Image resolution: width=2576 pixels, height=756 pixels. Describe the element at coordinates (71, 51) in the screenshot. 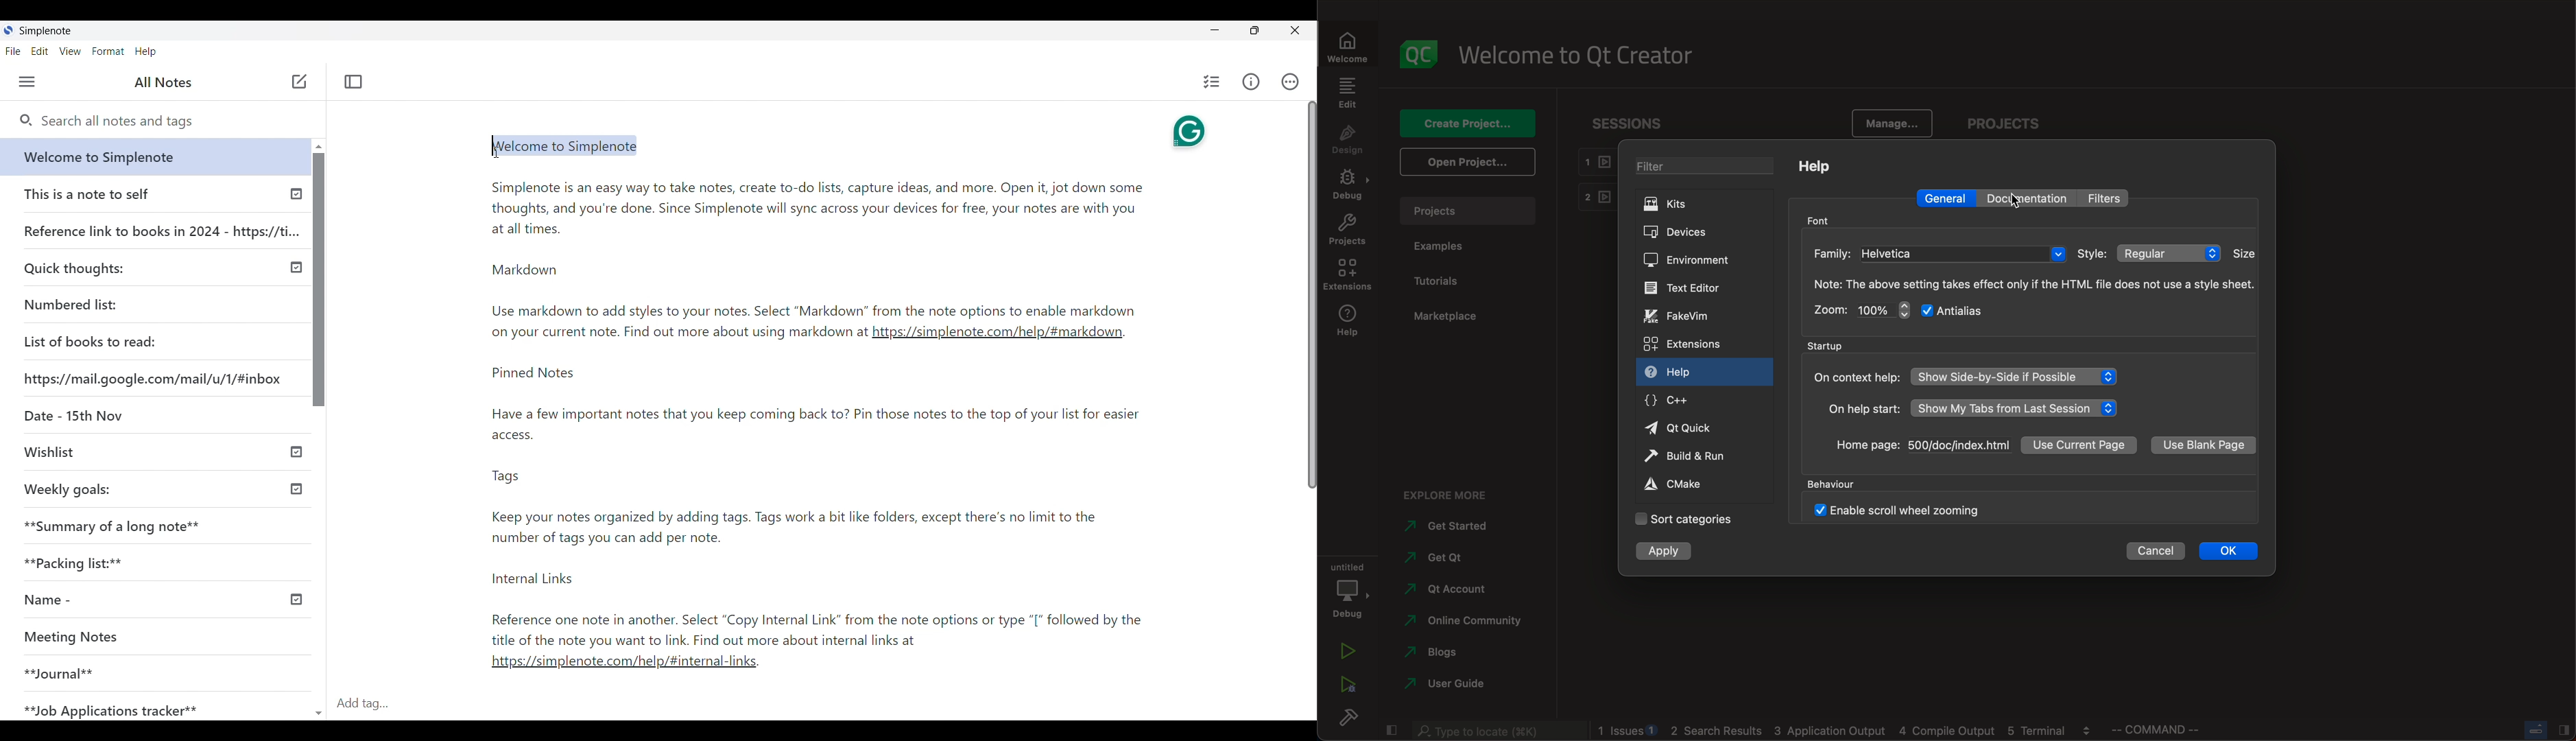

I see `View menu ` at that location.